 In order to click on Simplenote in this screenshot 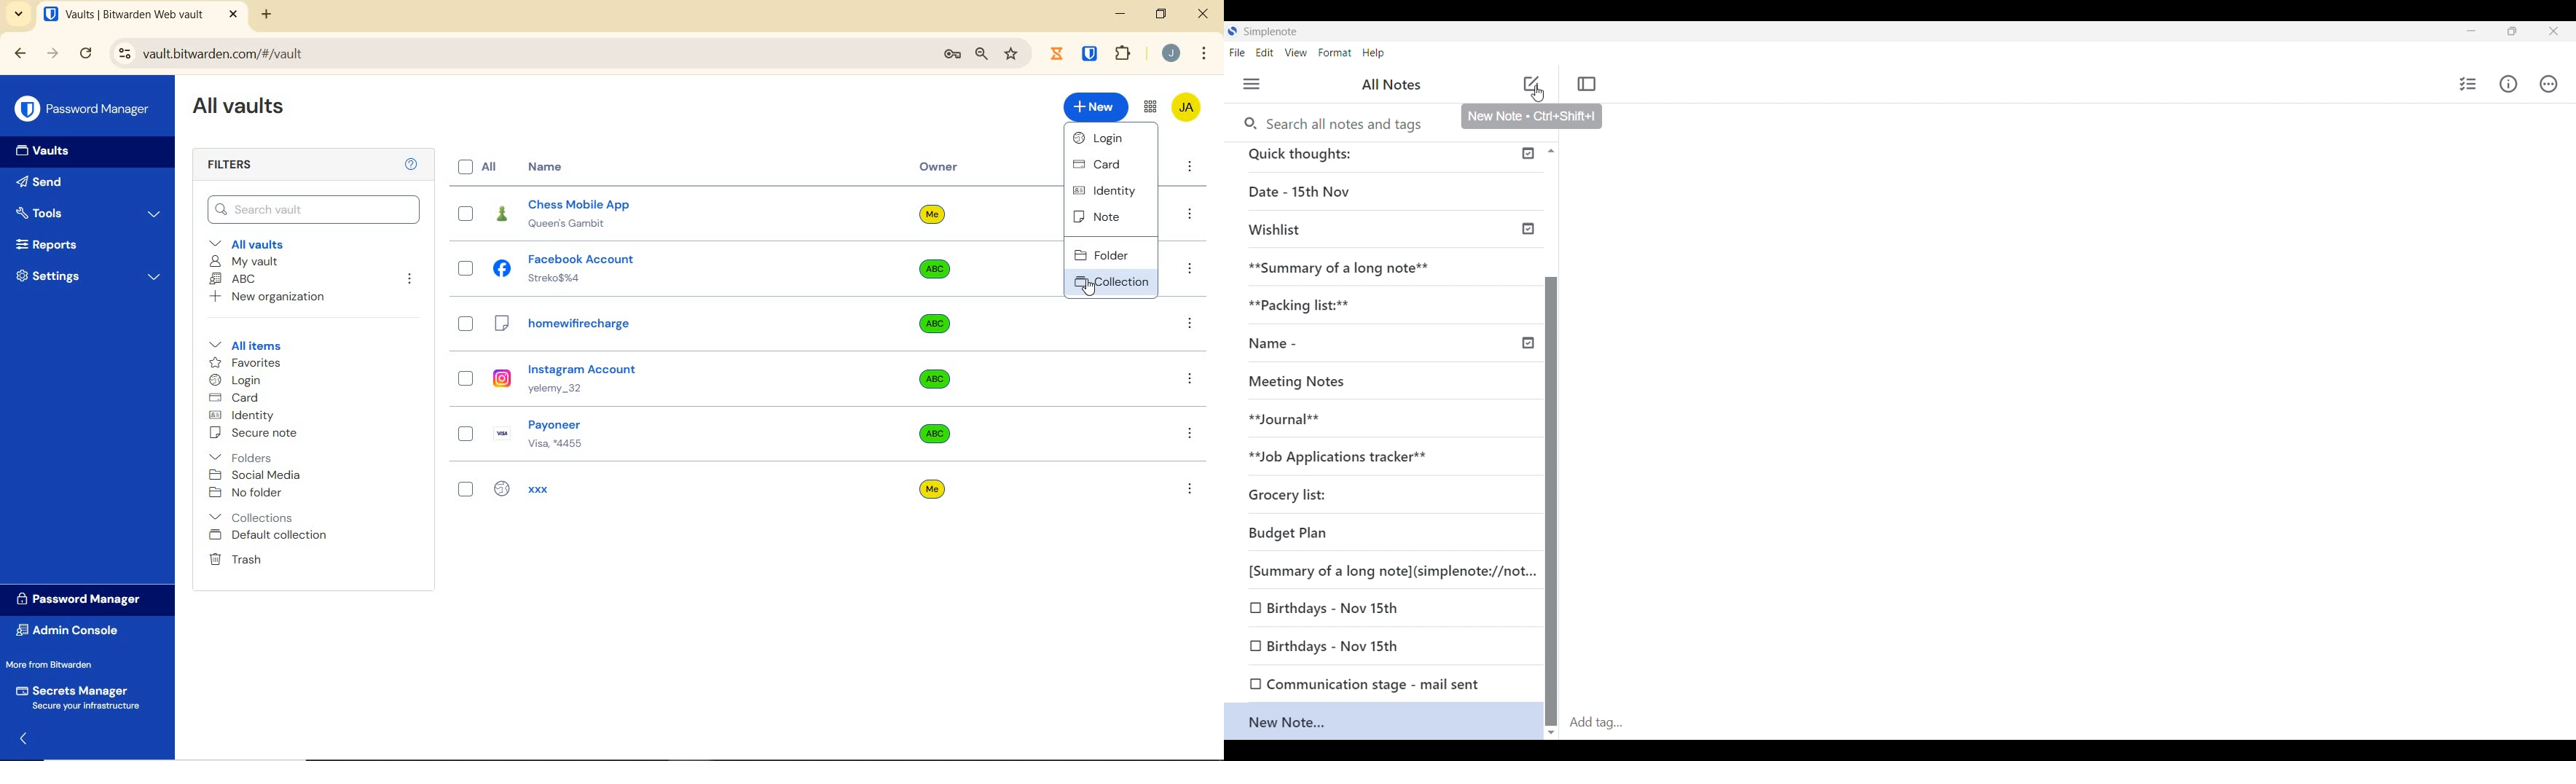, I will do `click(1269, 32)`.